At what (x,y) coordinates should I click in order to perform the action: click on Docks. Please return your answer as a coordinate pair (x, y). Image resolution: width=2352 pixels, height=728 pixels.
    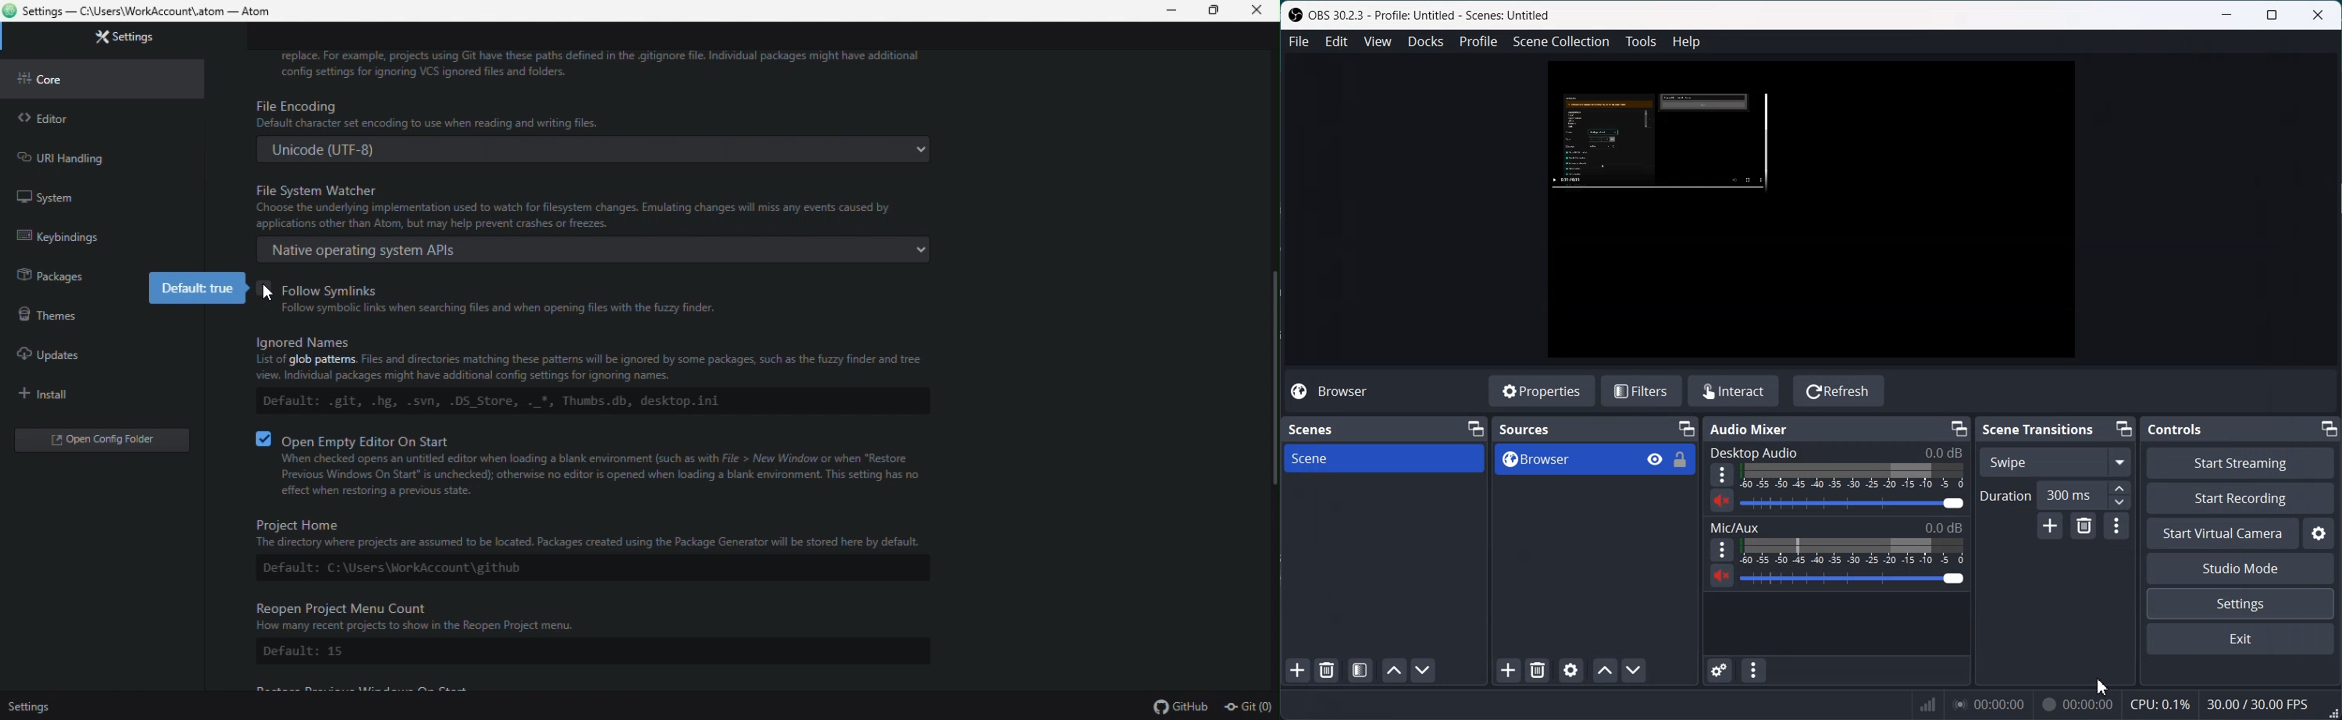
    Looking at the image, I should click on (1426, 41).